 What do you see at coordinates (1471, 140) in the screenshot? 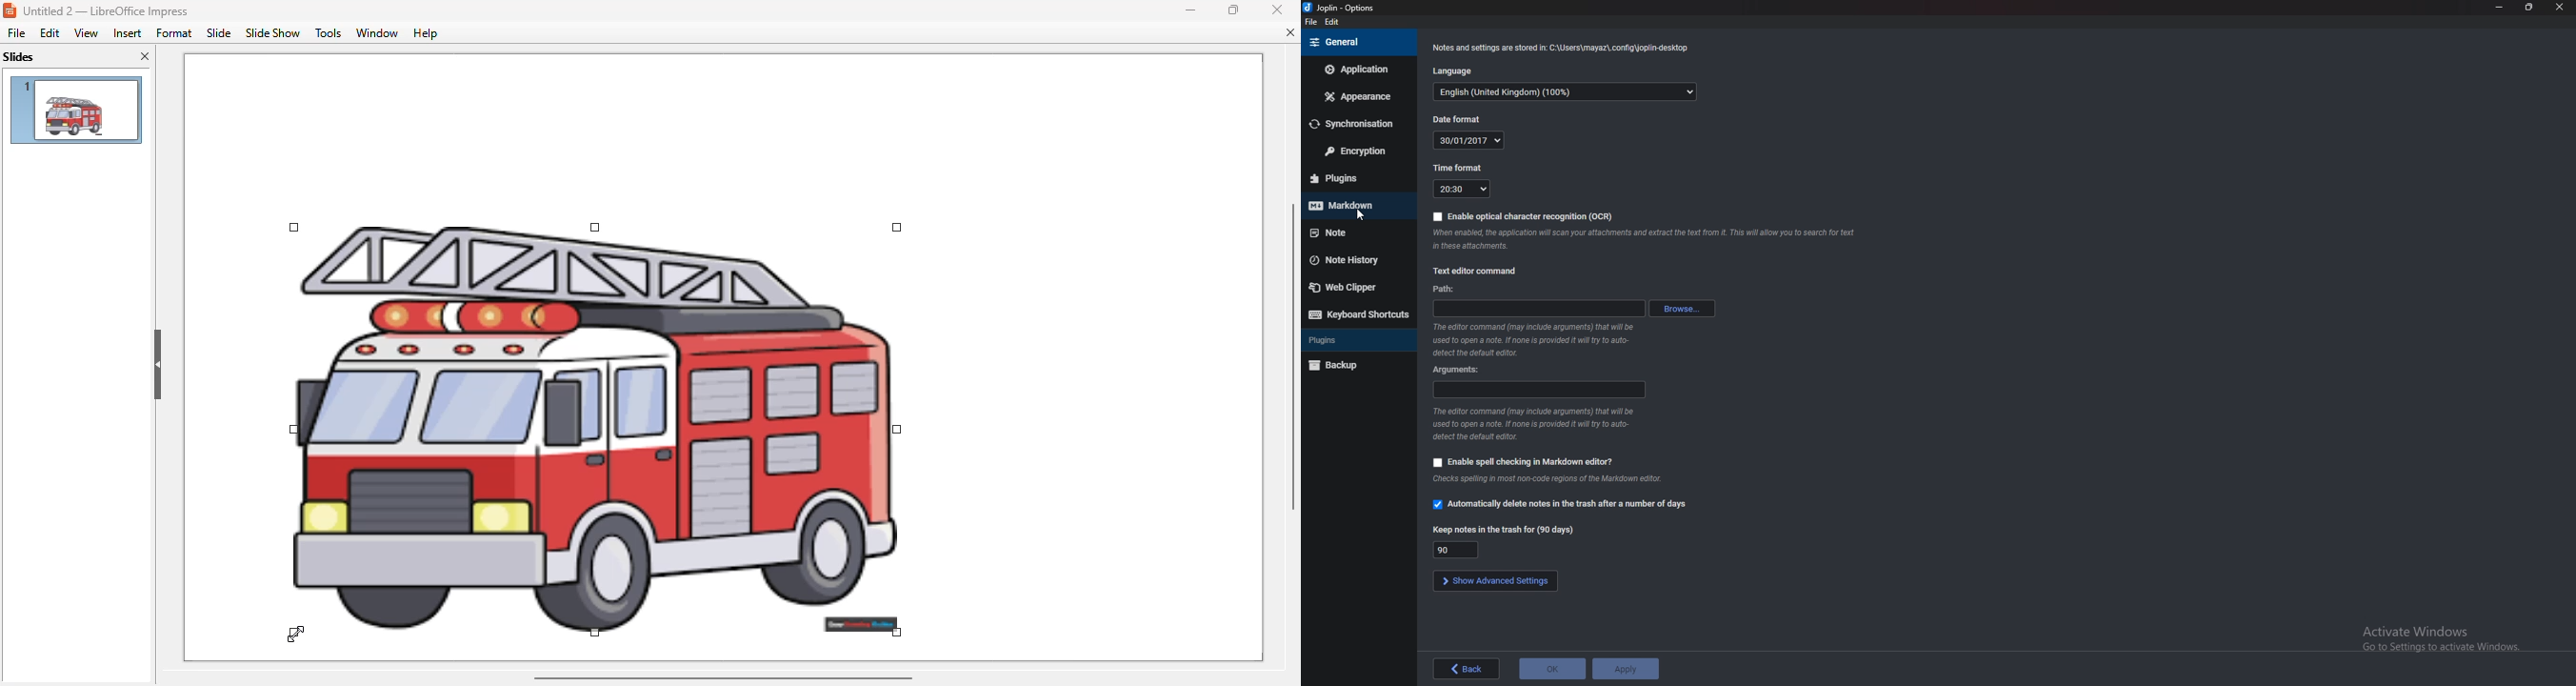
I see `Date format` at bounding box center [1471, 140].